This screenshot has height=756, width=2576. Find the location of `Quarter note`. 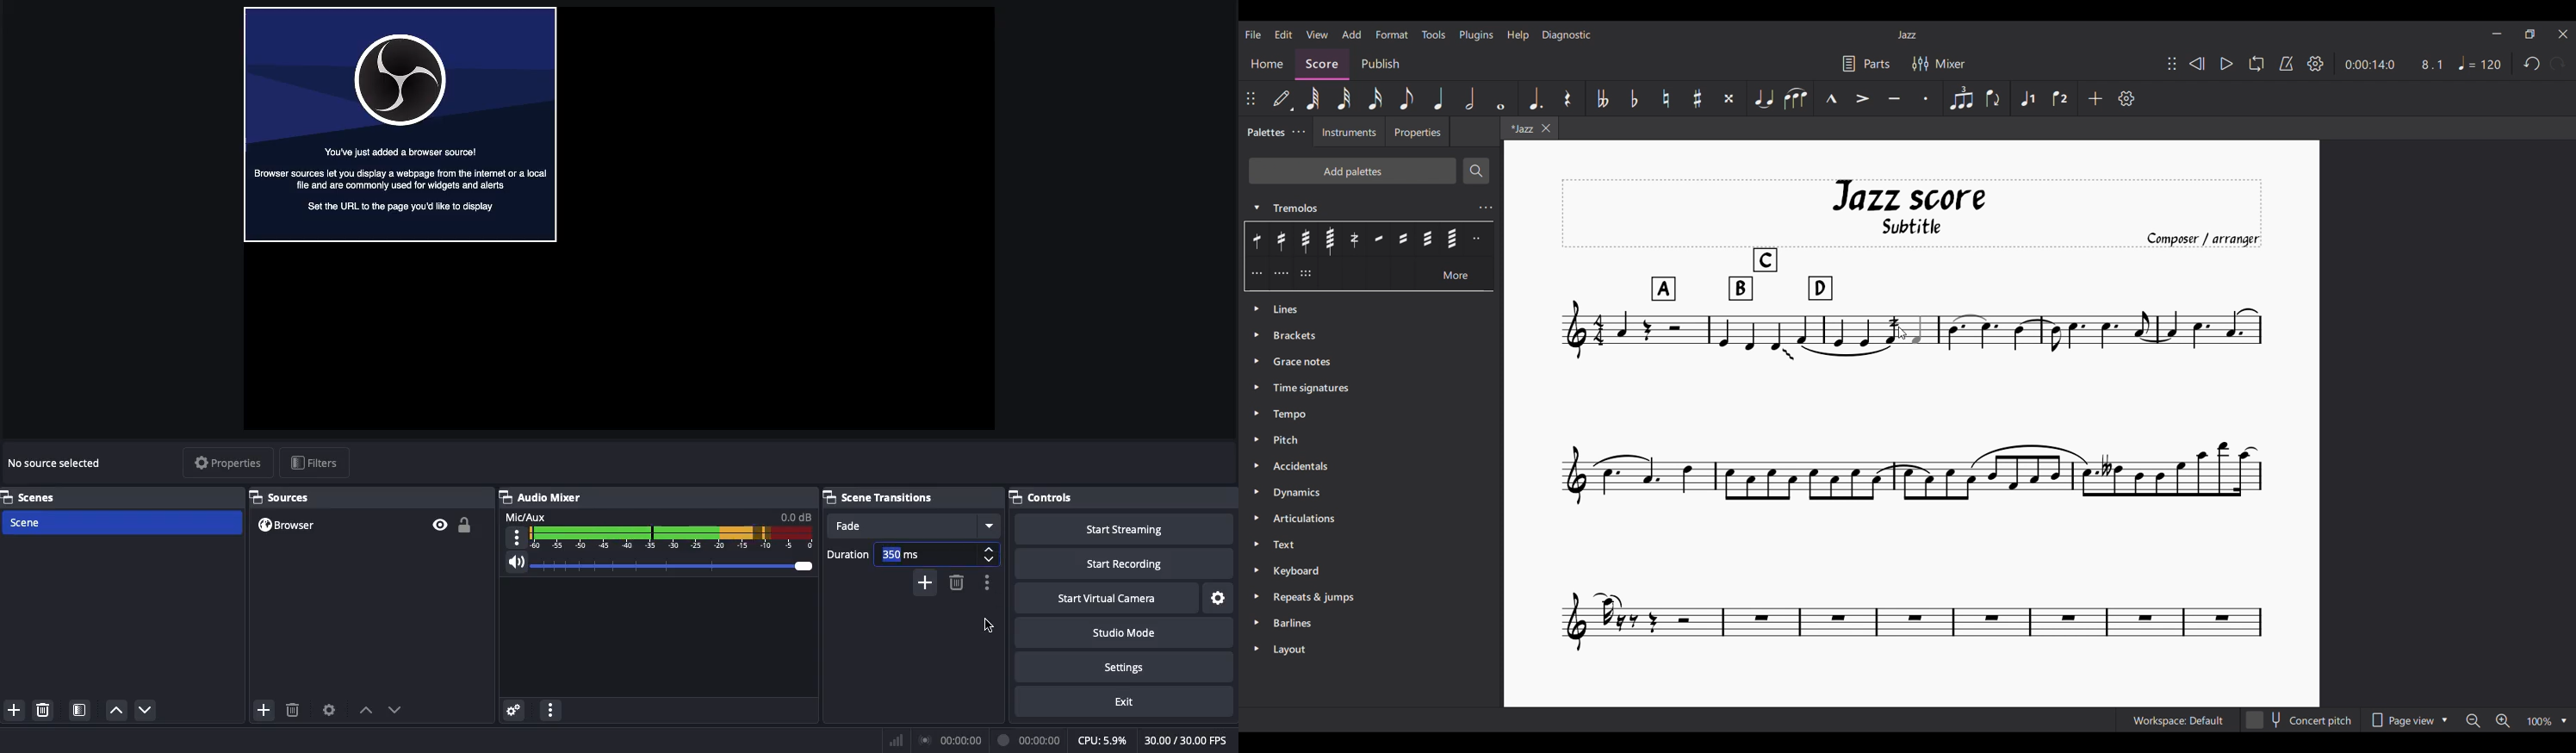

Quarter note is located at coordinates (1439, 98).